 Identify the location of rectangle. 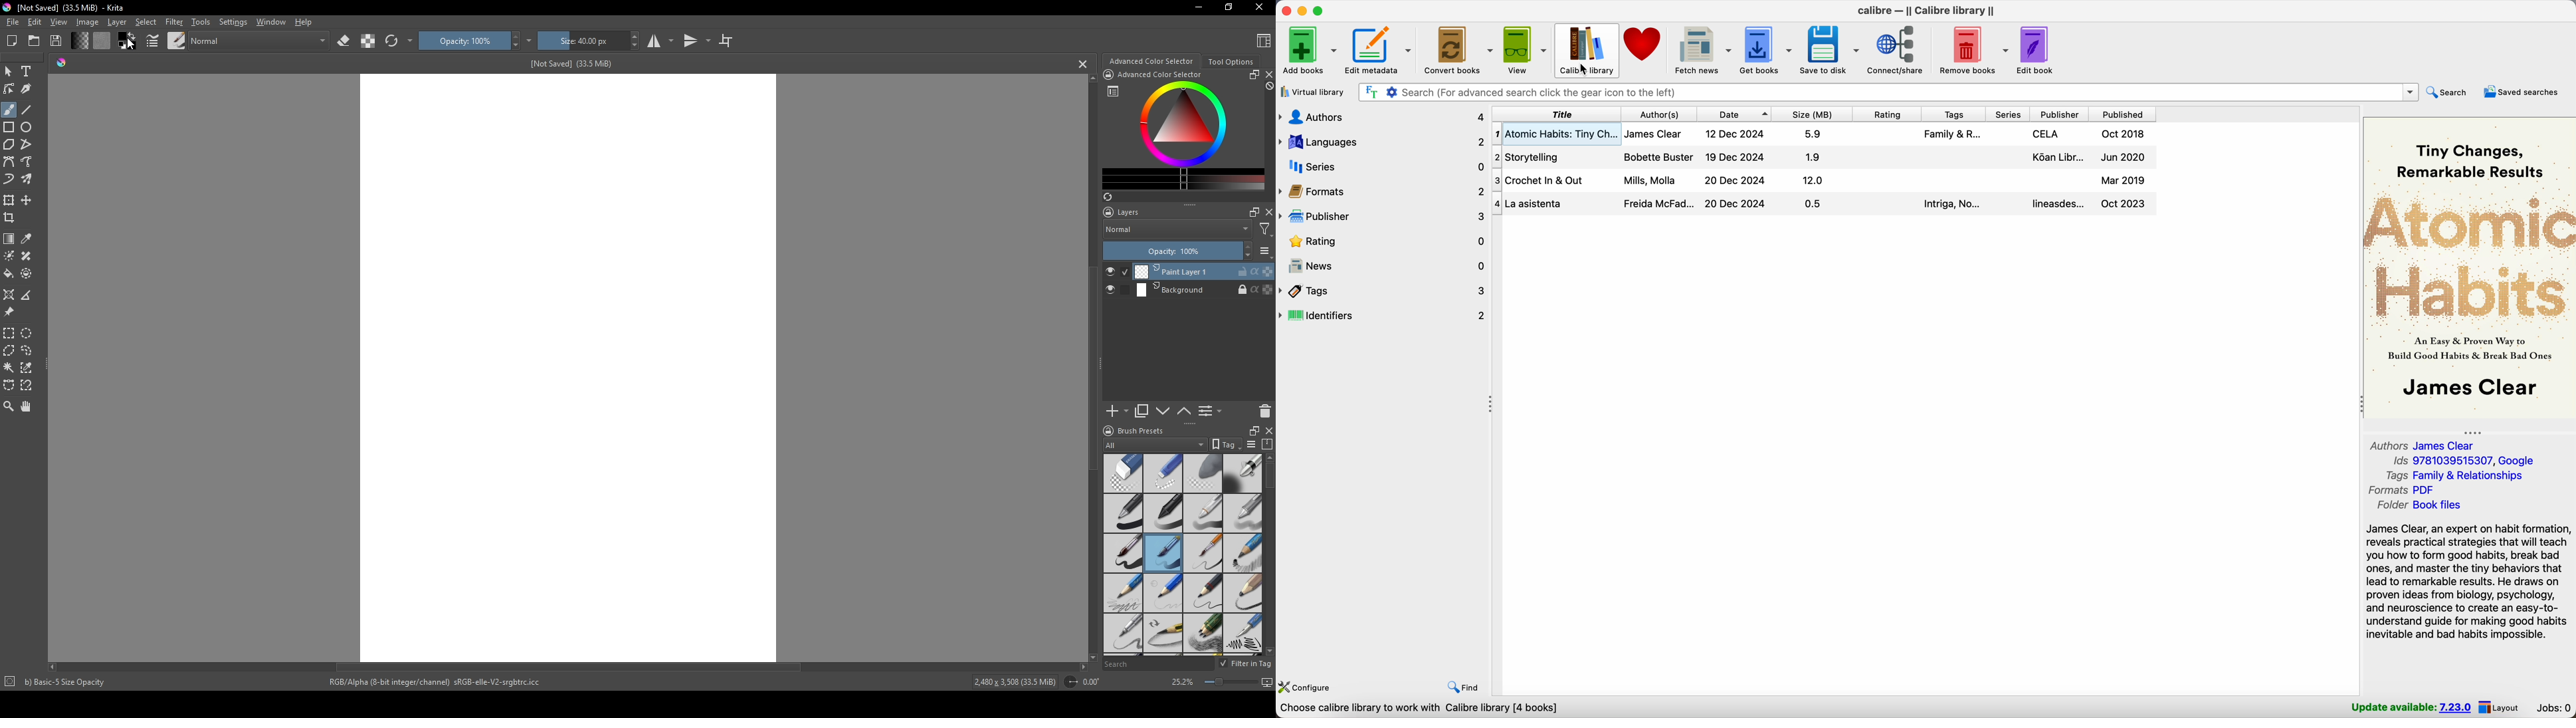
(9, 128).